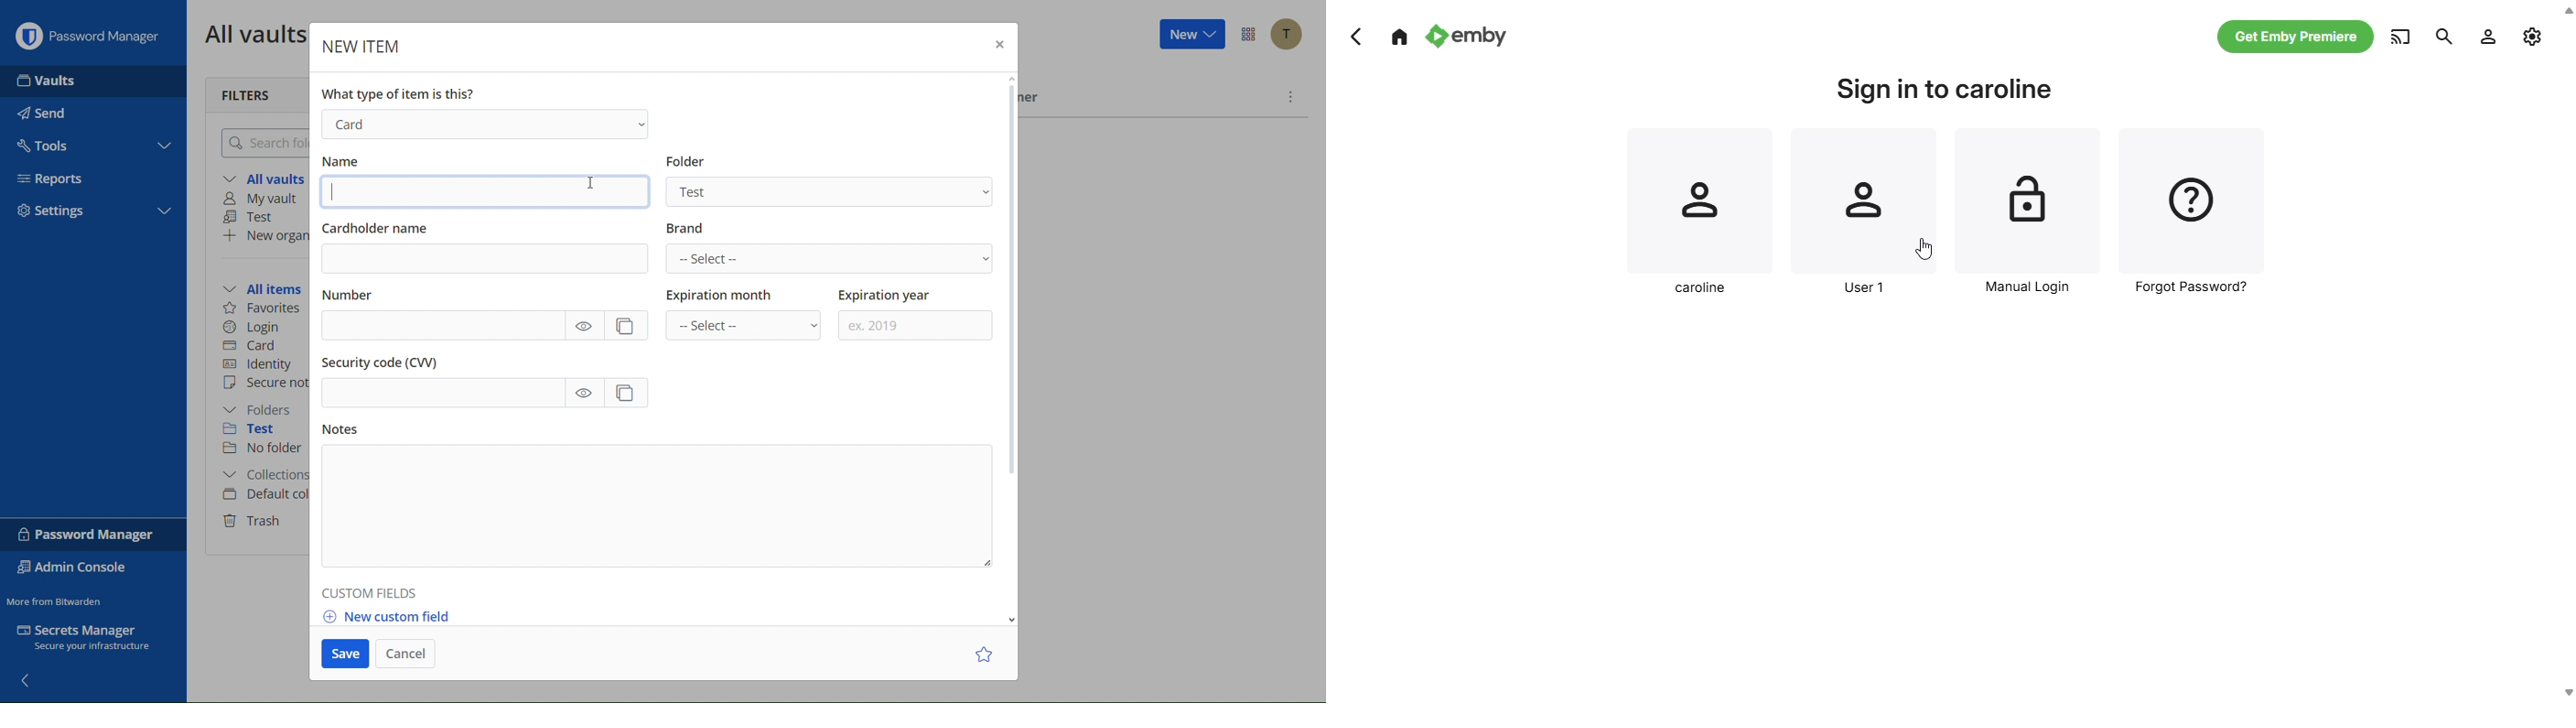 The image size is (2576, 728). What do you see at coordinates (408, 90) in the screenshot?
I see `What type of item is this?` at bounding box center [408, 90].